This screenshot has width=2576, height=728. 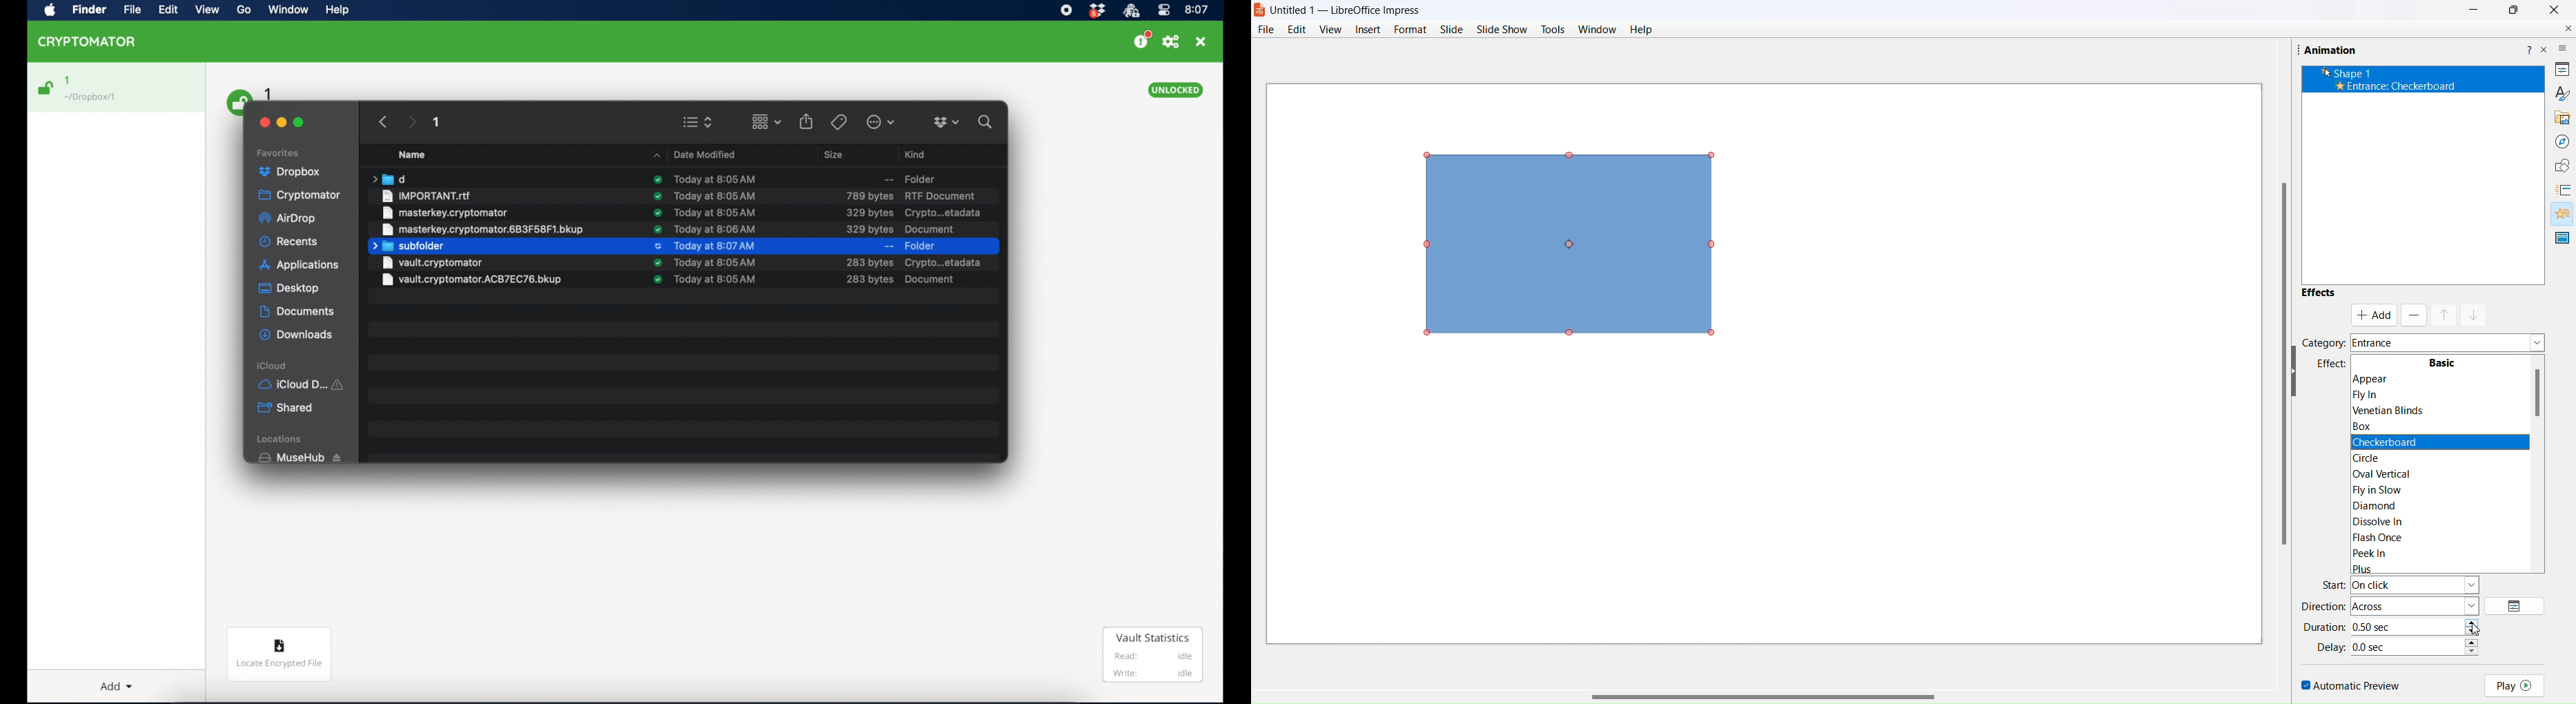 I want to click on remove, so click(x=2413, y=316).